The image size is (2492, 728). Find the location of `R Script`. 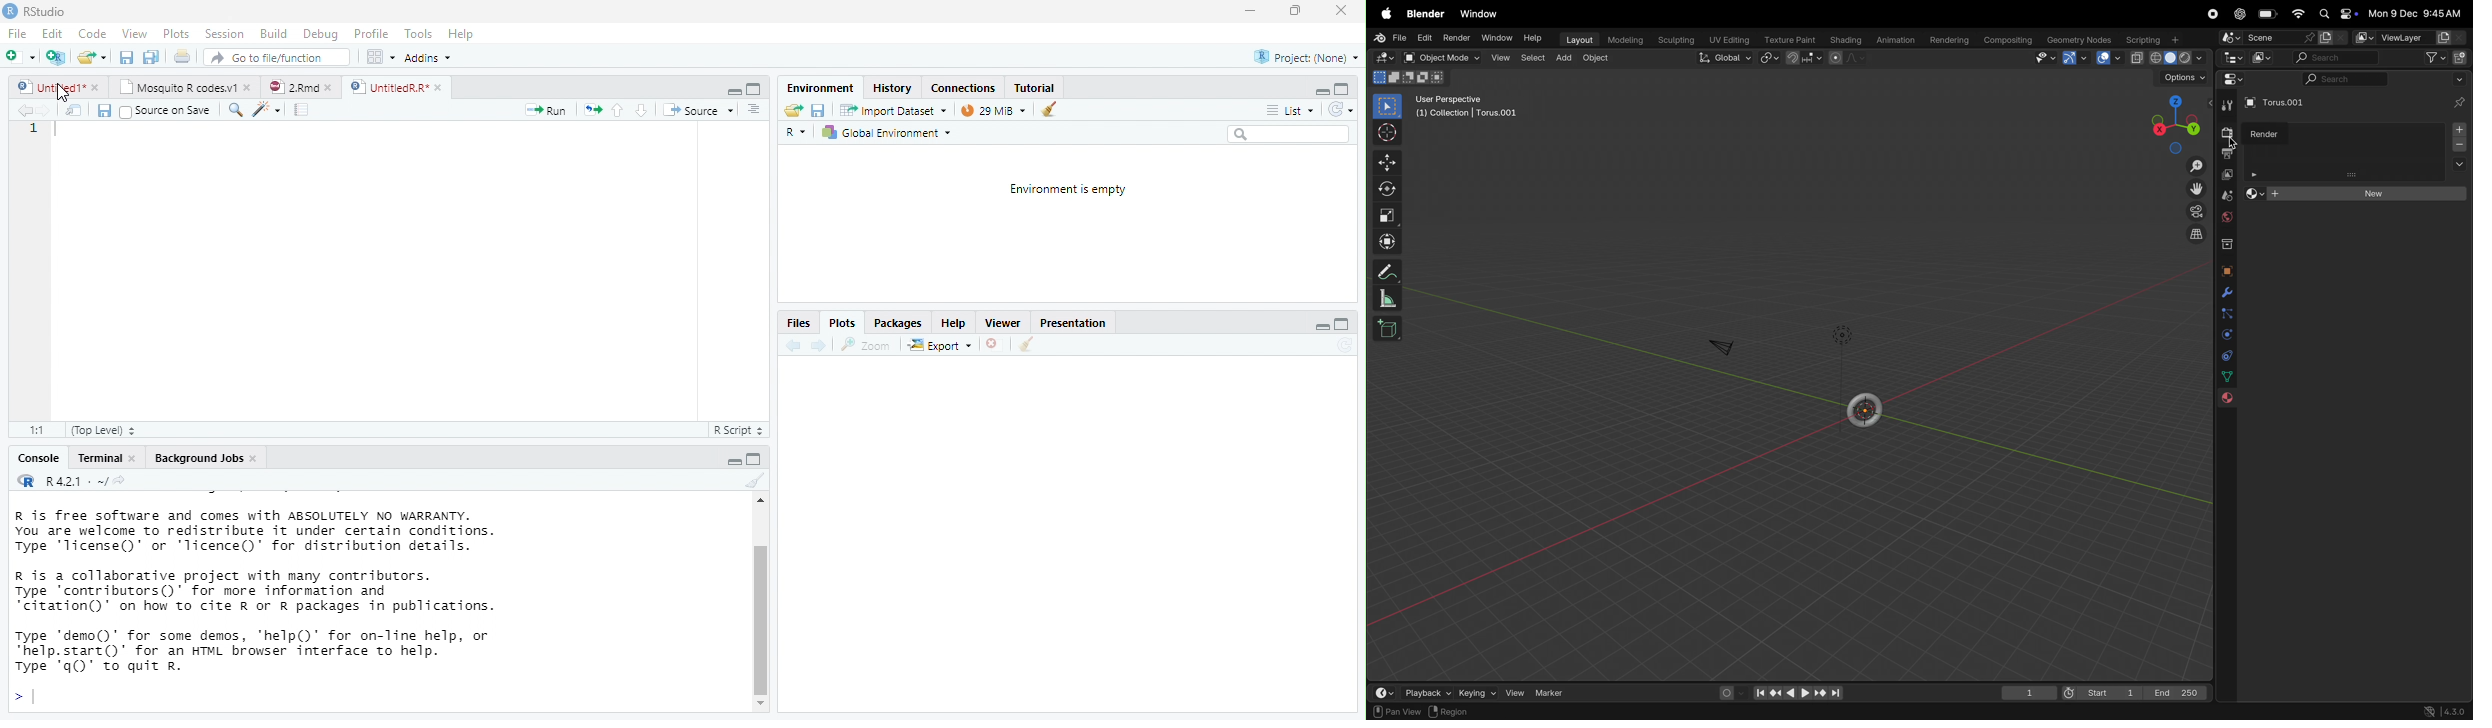

R Script is located at coordinates (736, 430).